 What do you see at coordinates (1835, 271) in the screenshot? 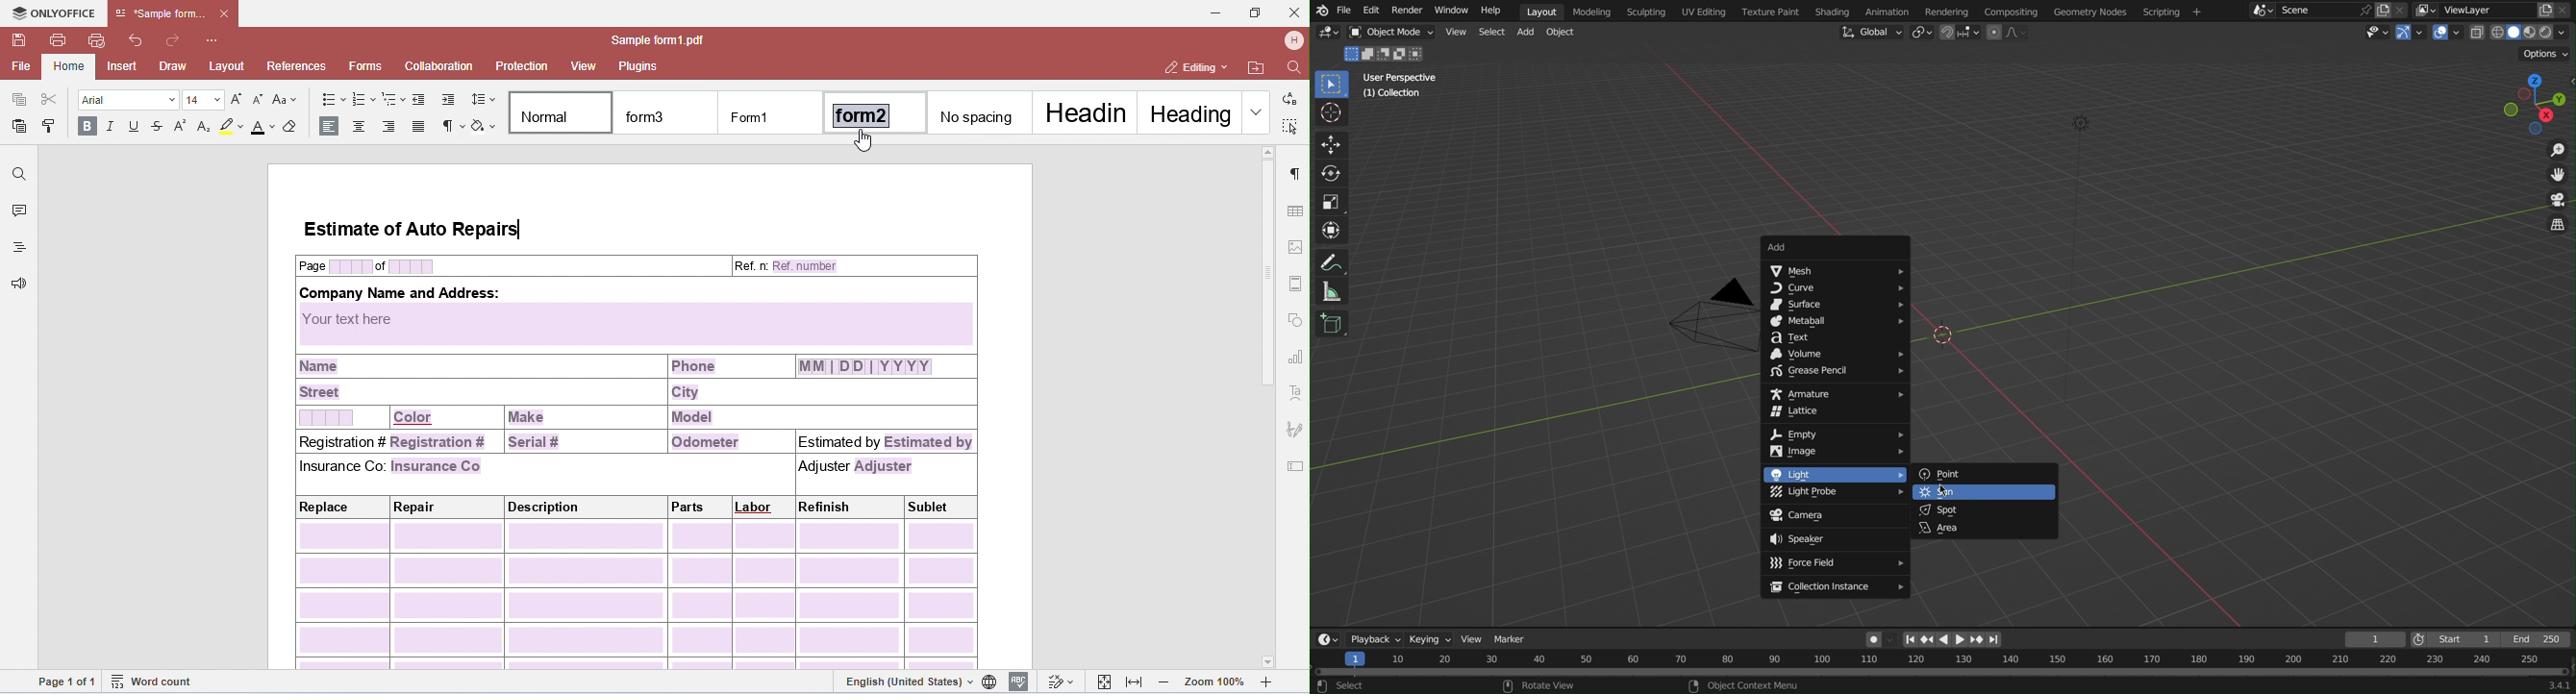
I see `Mesh` at bounding box center [1835, 271].